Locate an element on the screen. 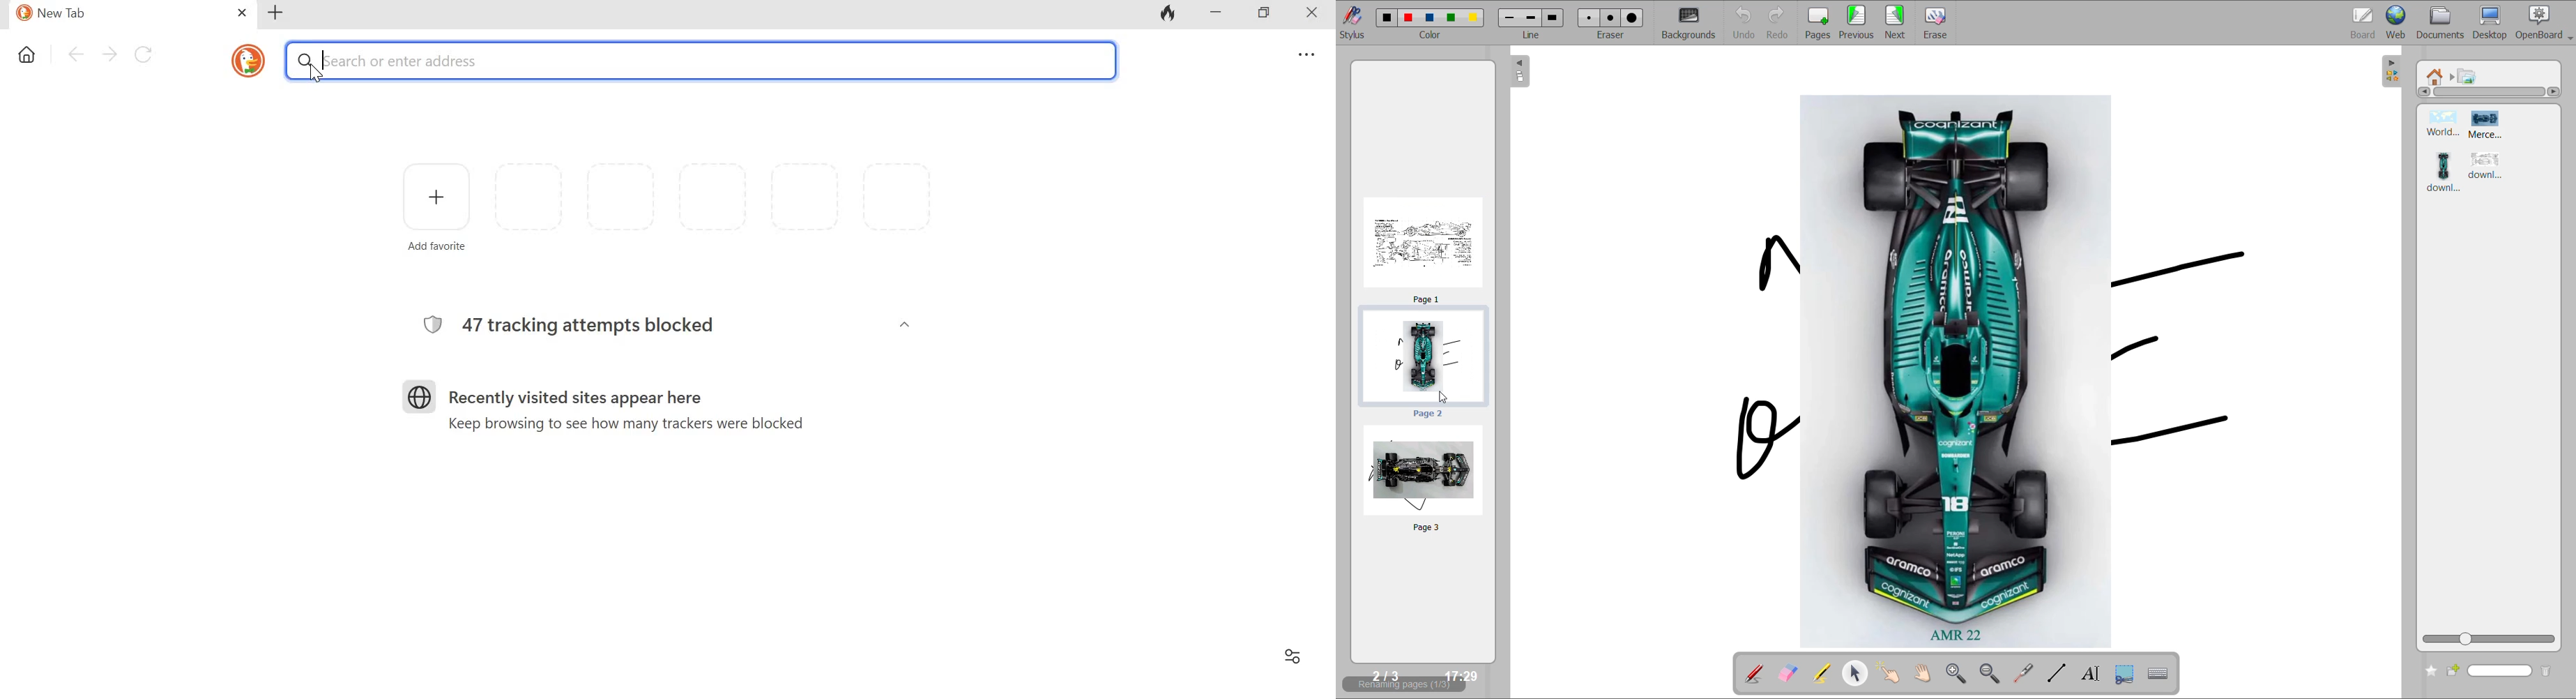  Filter settings is located at coordinates (1295, 656).